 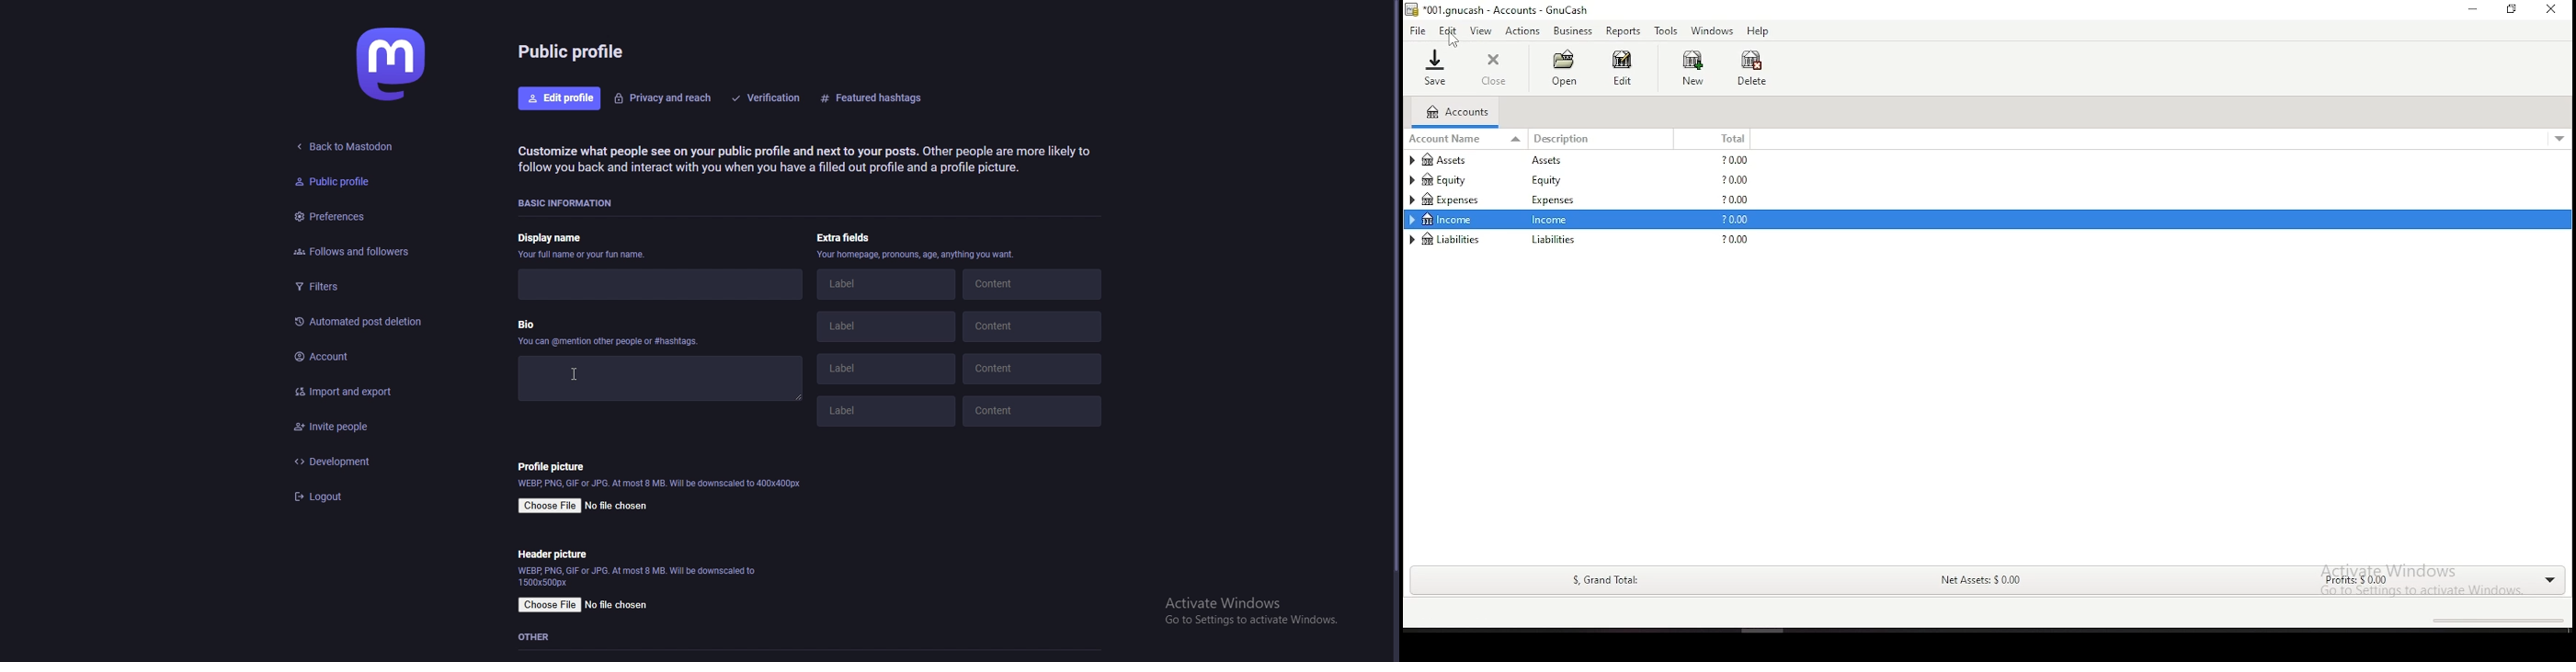 I want to click on file, so click(x=1417, y=31).